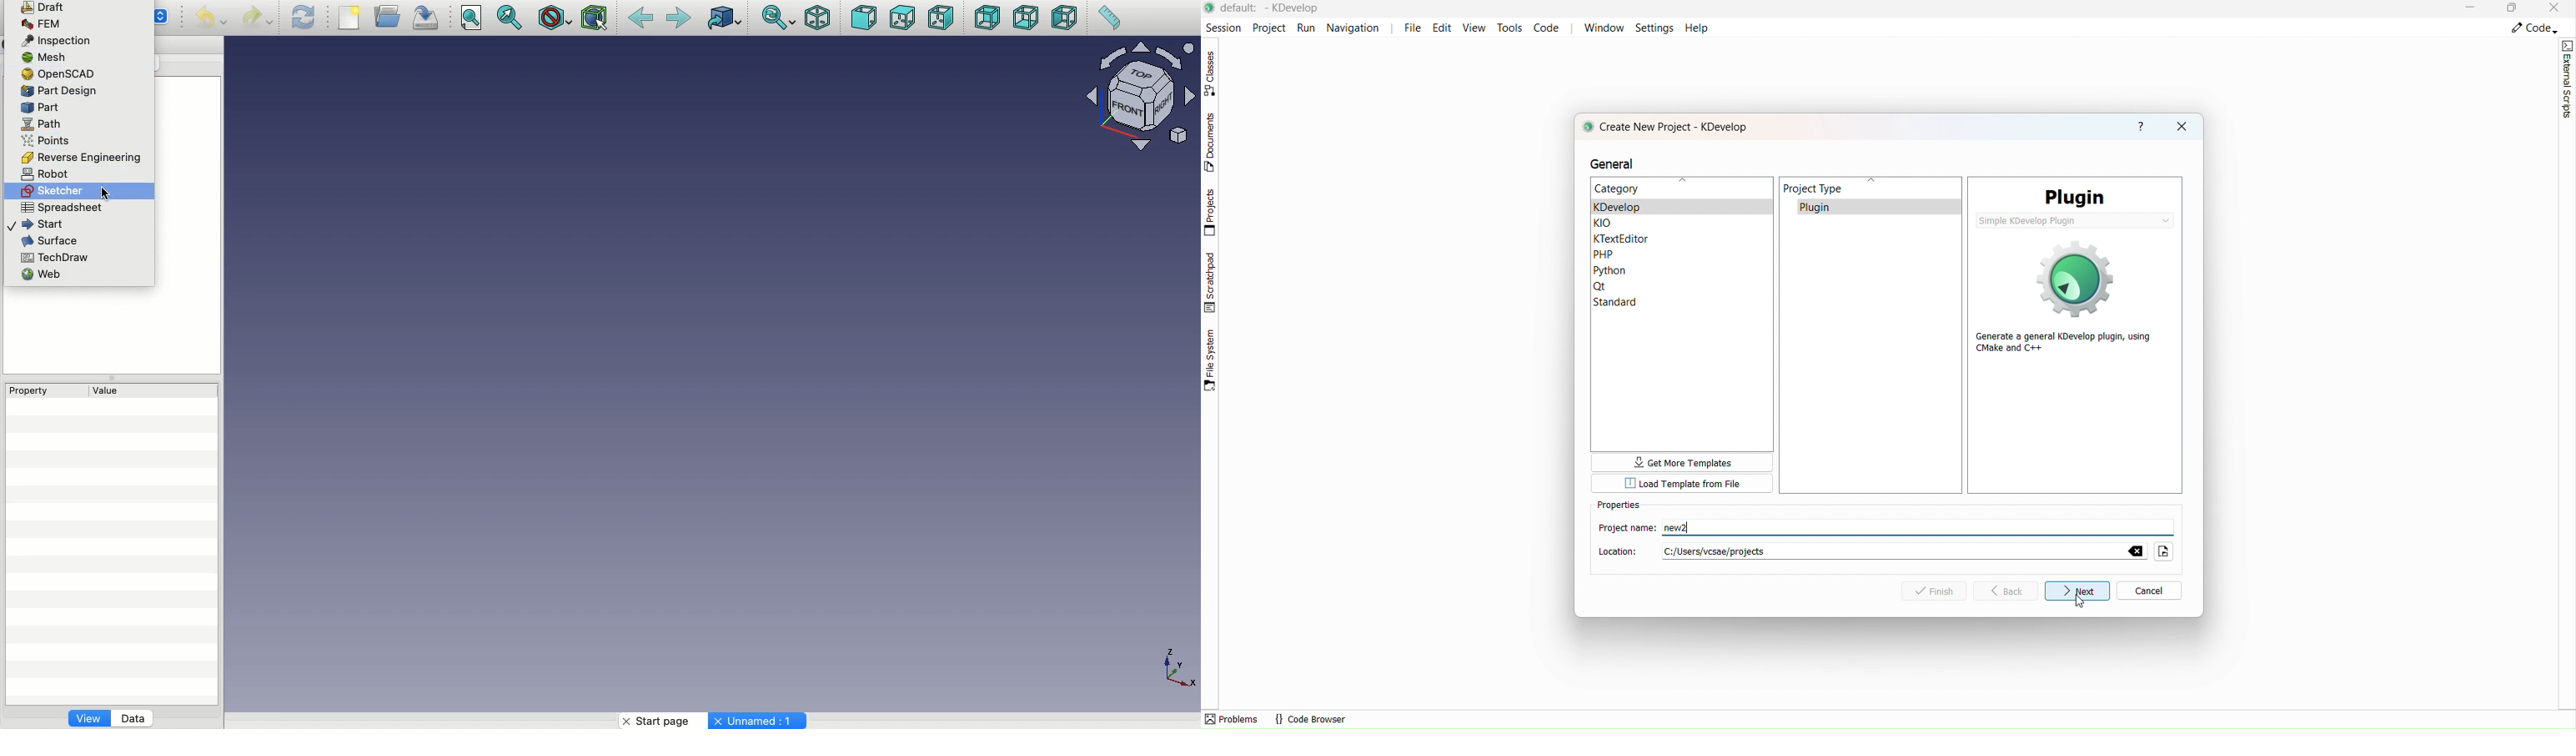 The image size is (2576, 756). I want to click on Draw style, so click(555, 18).